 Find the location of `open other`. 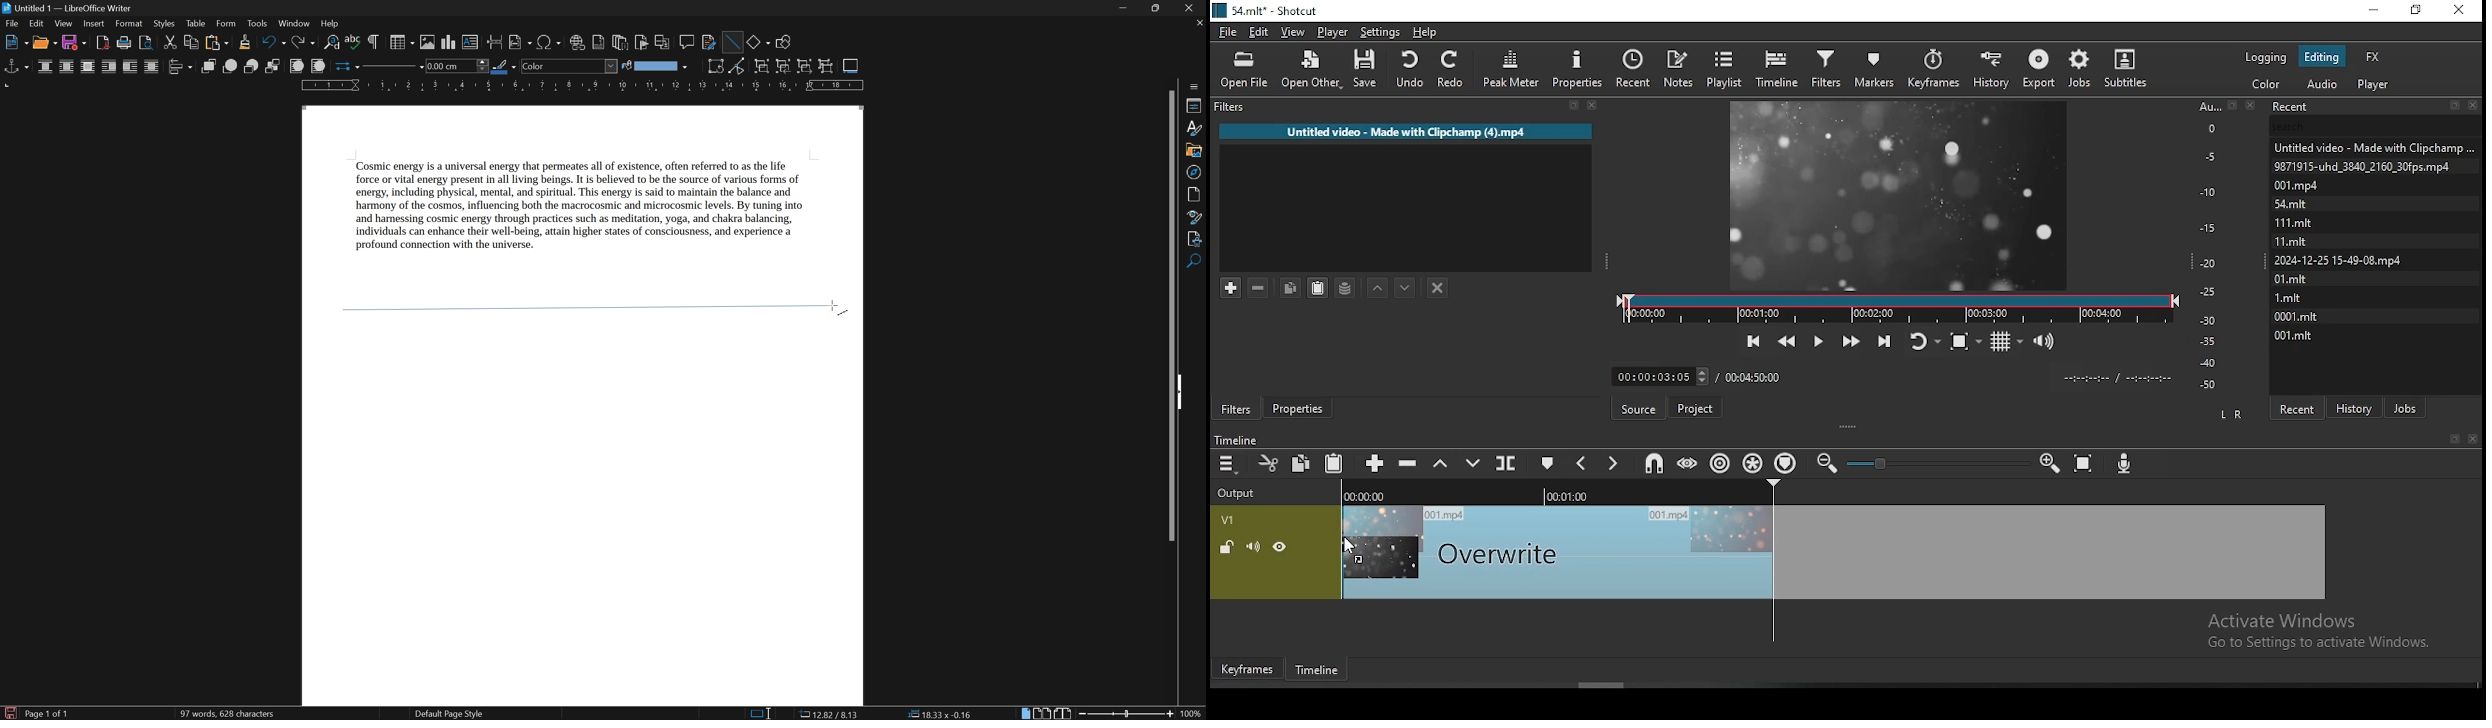

open other is located at coordinates (1312, 72).